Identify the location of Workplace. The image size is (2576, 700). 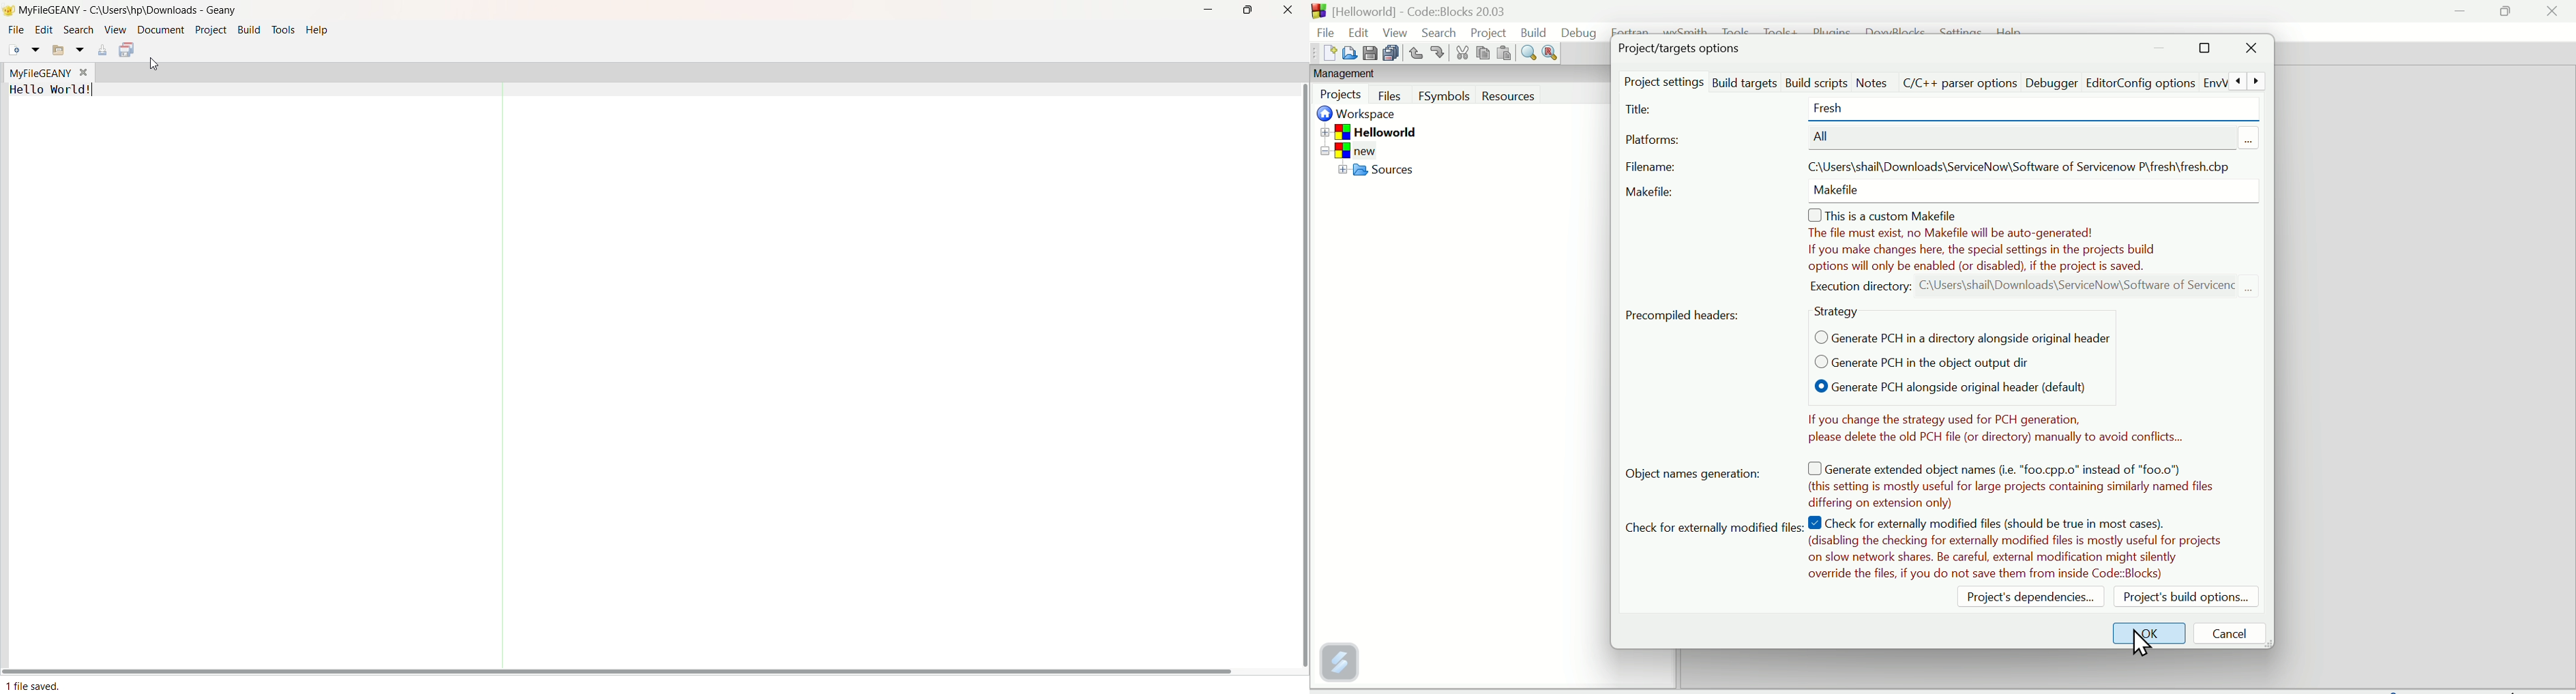
(1361, 115).